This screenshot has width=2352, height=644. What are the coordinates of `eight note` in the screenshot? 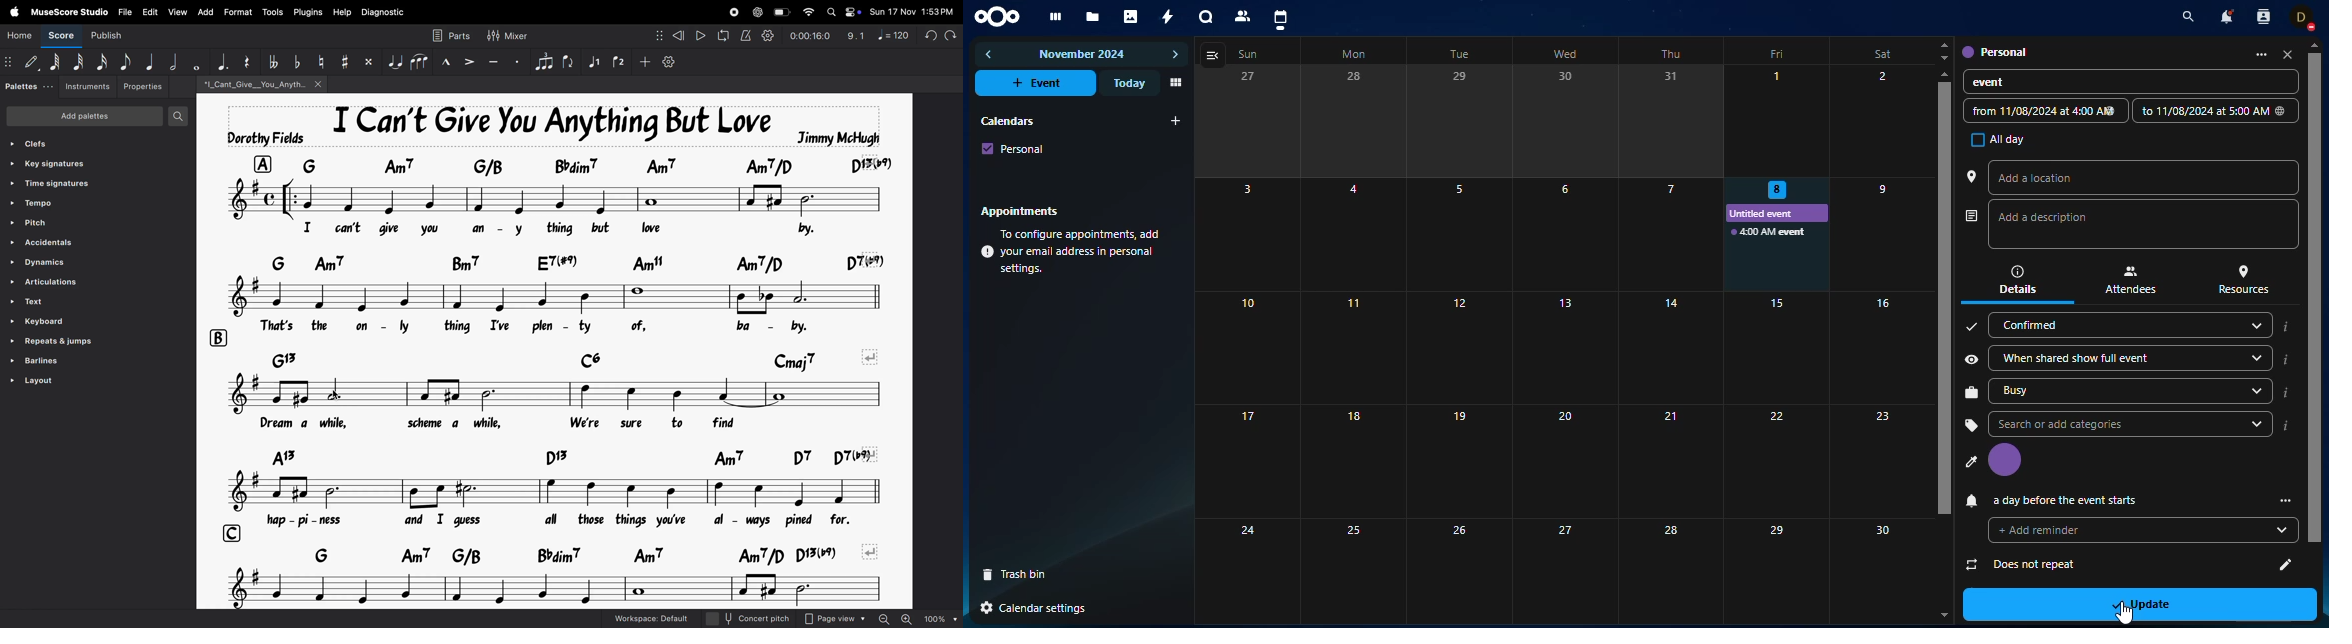 It's located at (125, 60).